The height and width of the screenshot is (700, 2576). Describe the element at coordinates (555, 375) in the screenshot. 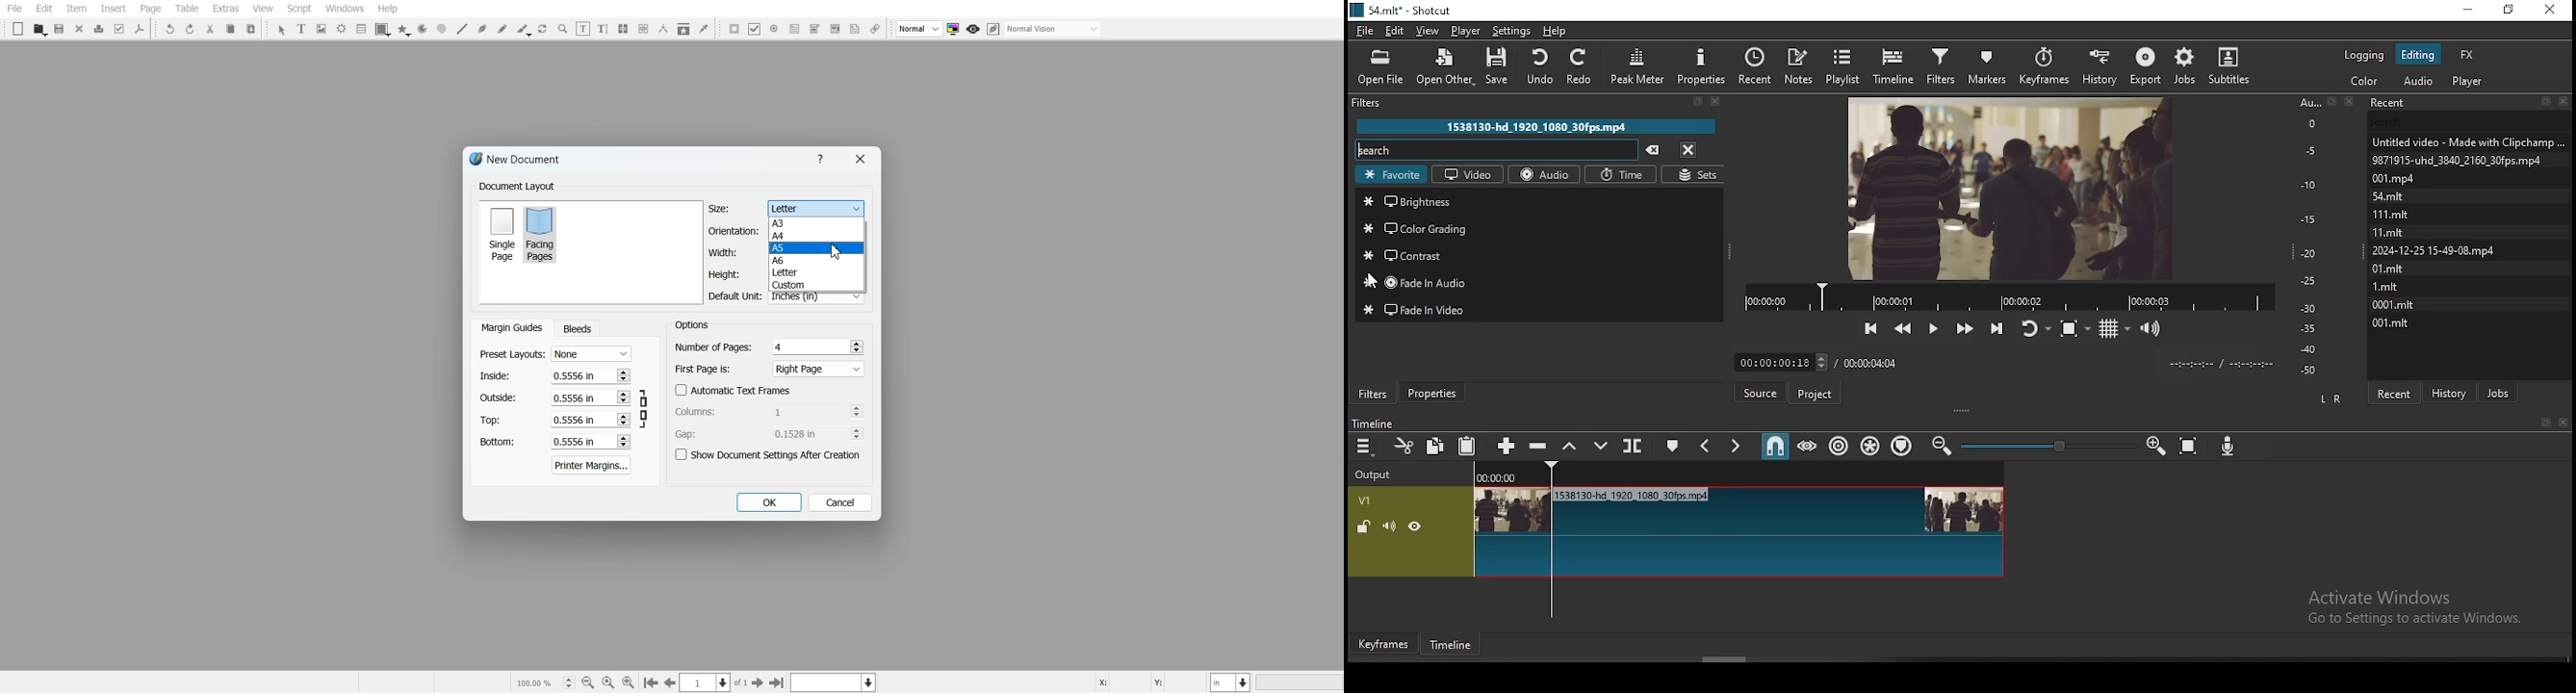

I see `Left margin adjuster` at that location.